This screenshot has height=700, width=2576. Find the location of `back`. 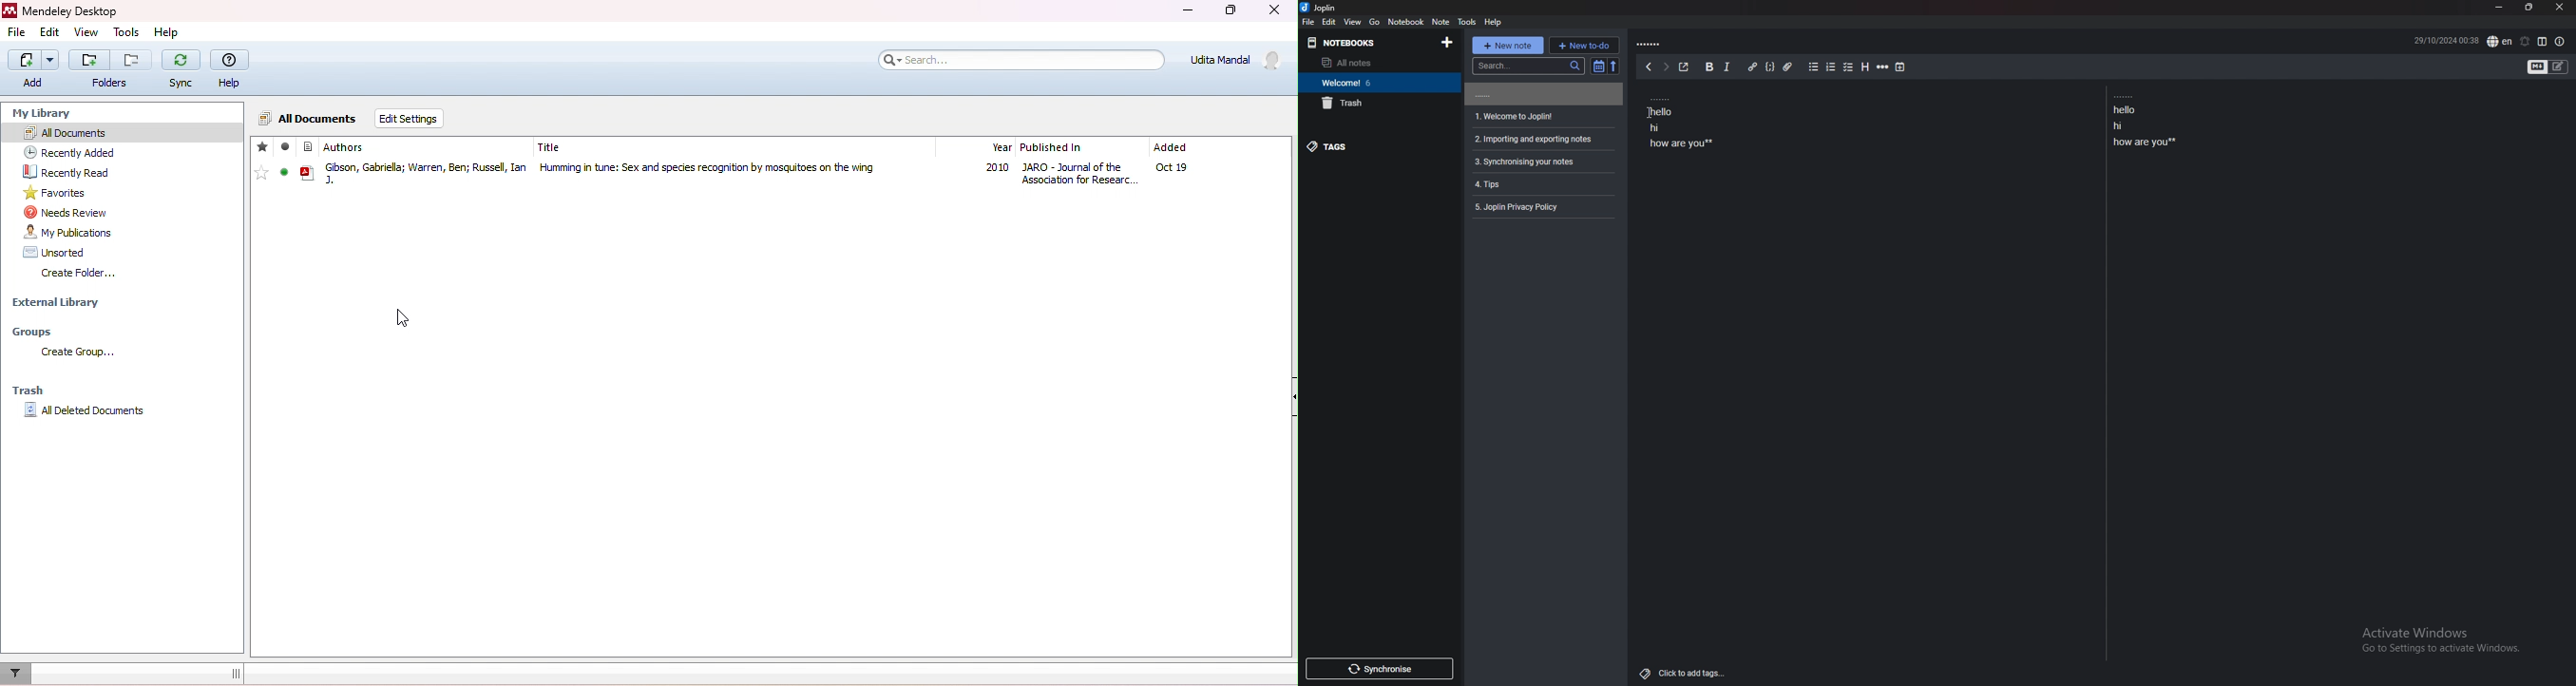

back is located at coordinates (1649, 67).